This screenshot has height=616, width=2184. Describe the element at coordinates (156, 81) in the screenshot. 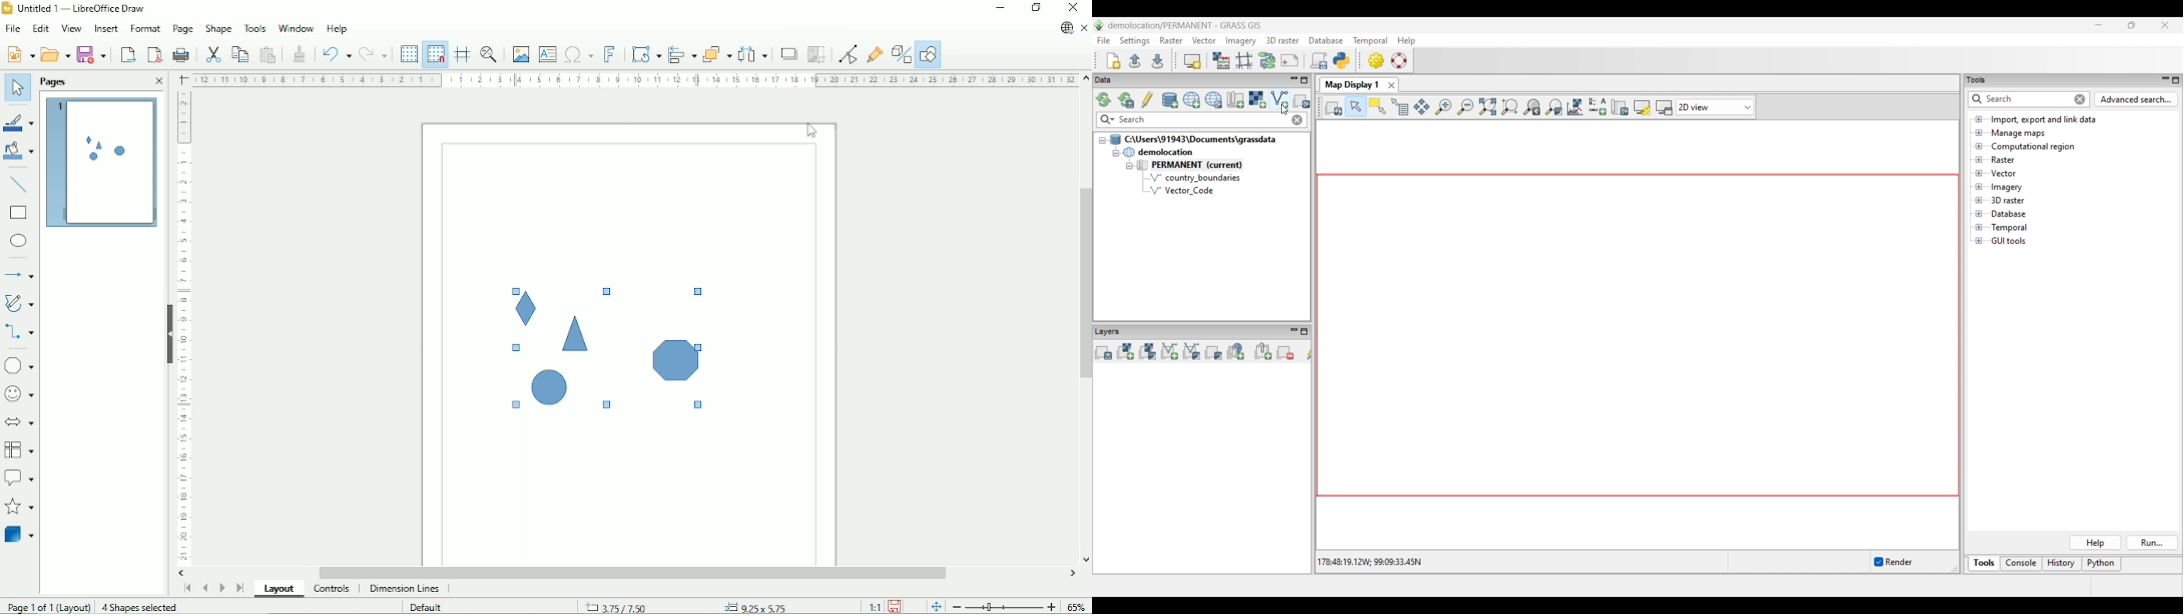

I see `Close` at that location.